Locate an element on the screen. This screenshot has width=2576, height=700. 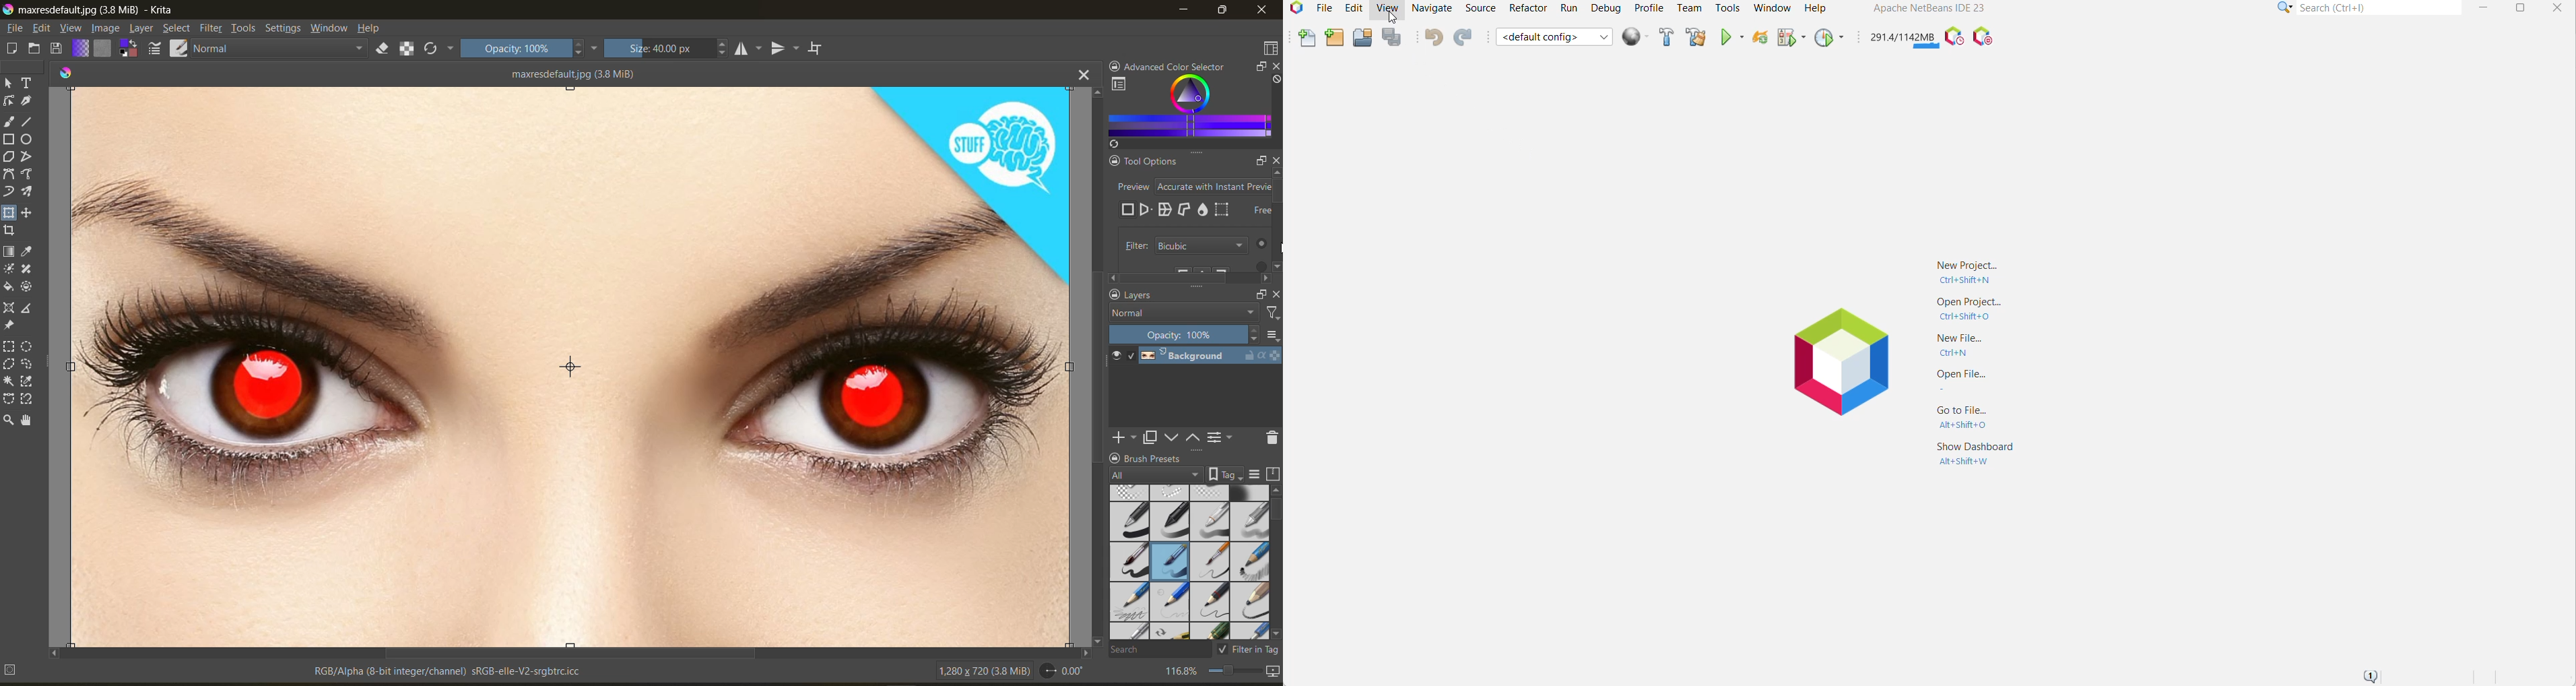
show tag box is located at coordinates (1226, 474).